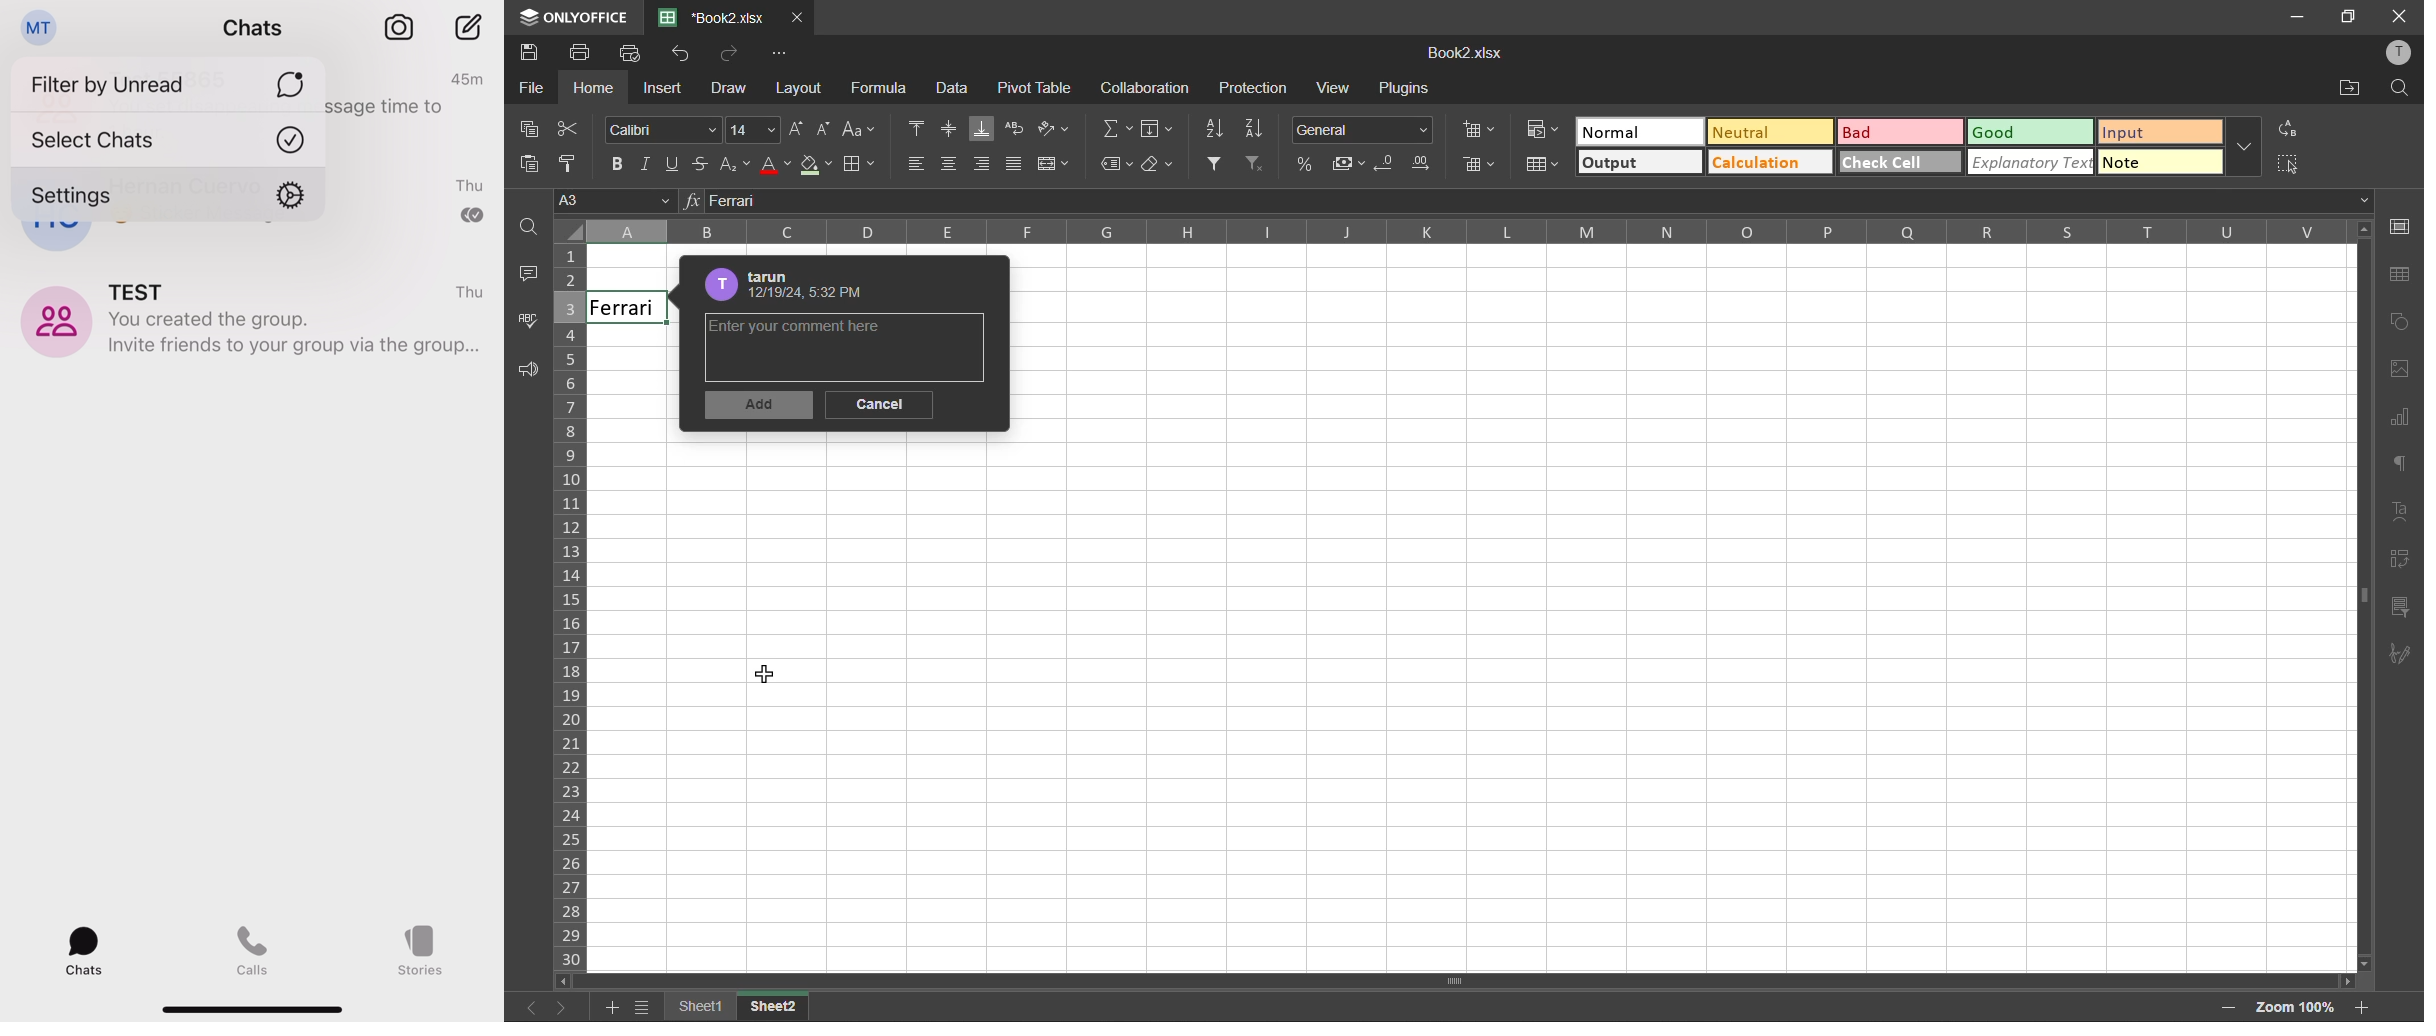  Describe the element at coordinates (714, 15) in the screenshot. I see `Book2.xlsx` at that location.